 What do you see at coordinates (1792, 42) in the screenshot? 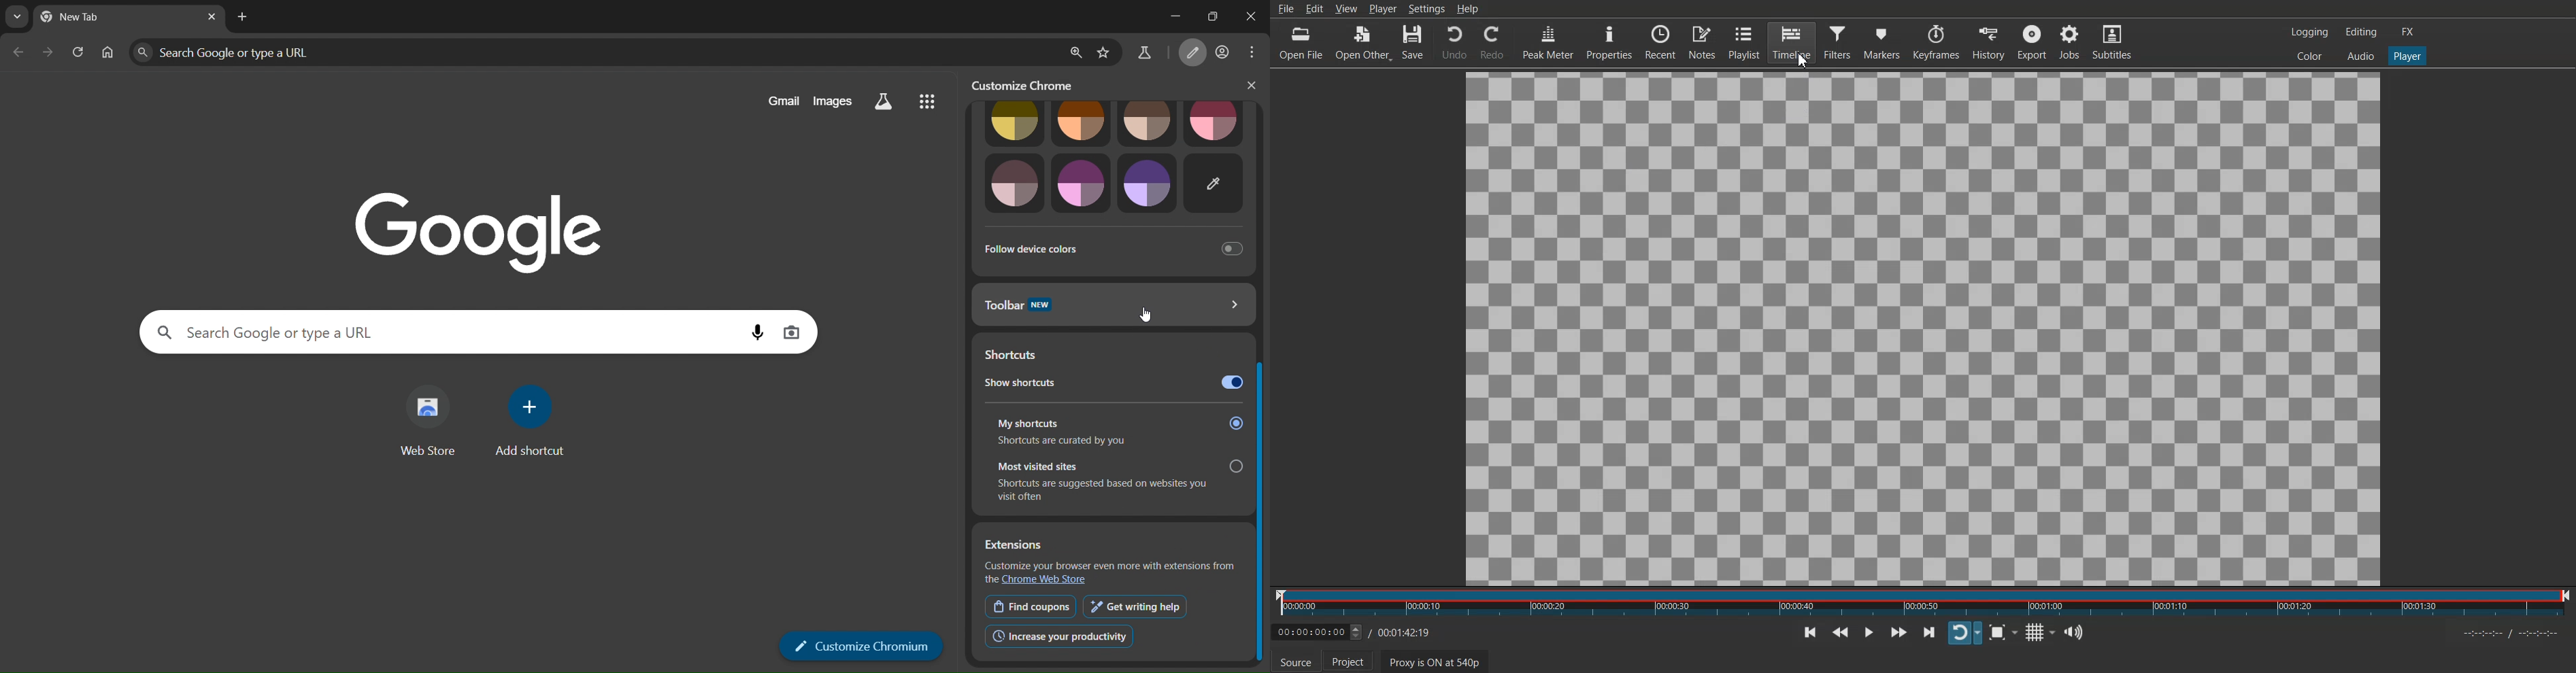
I see `Timeline` at bounding box center [1792, 42].